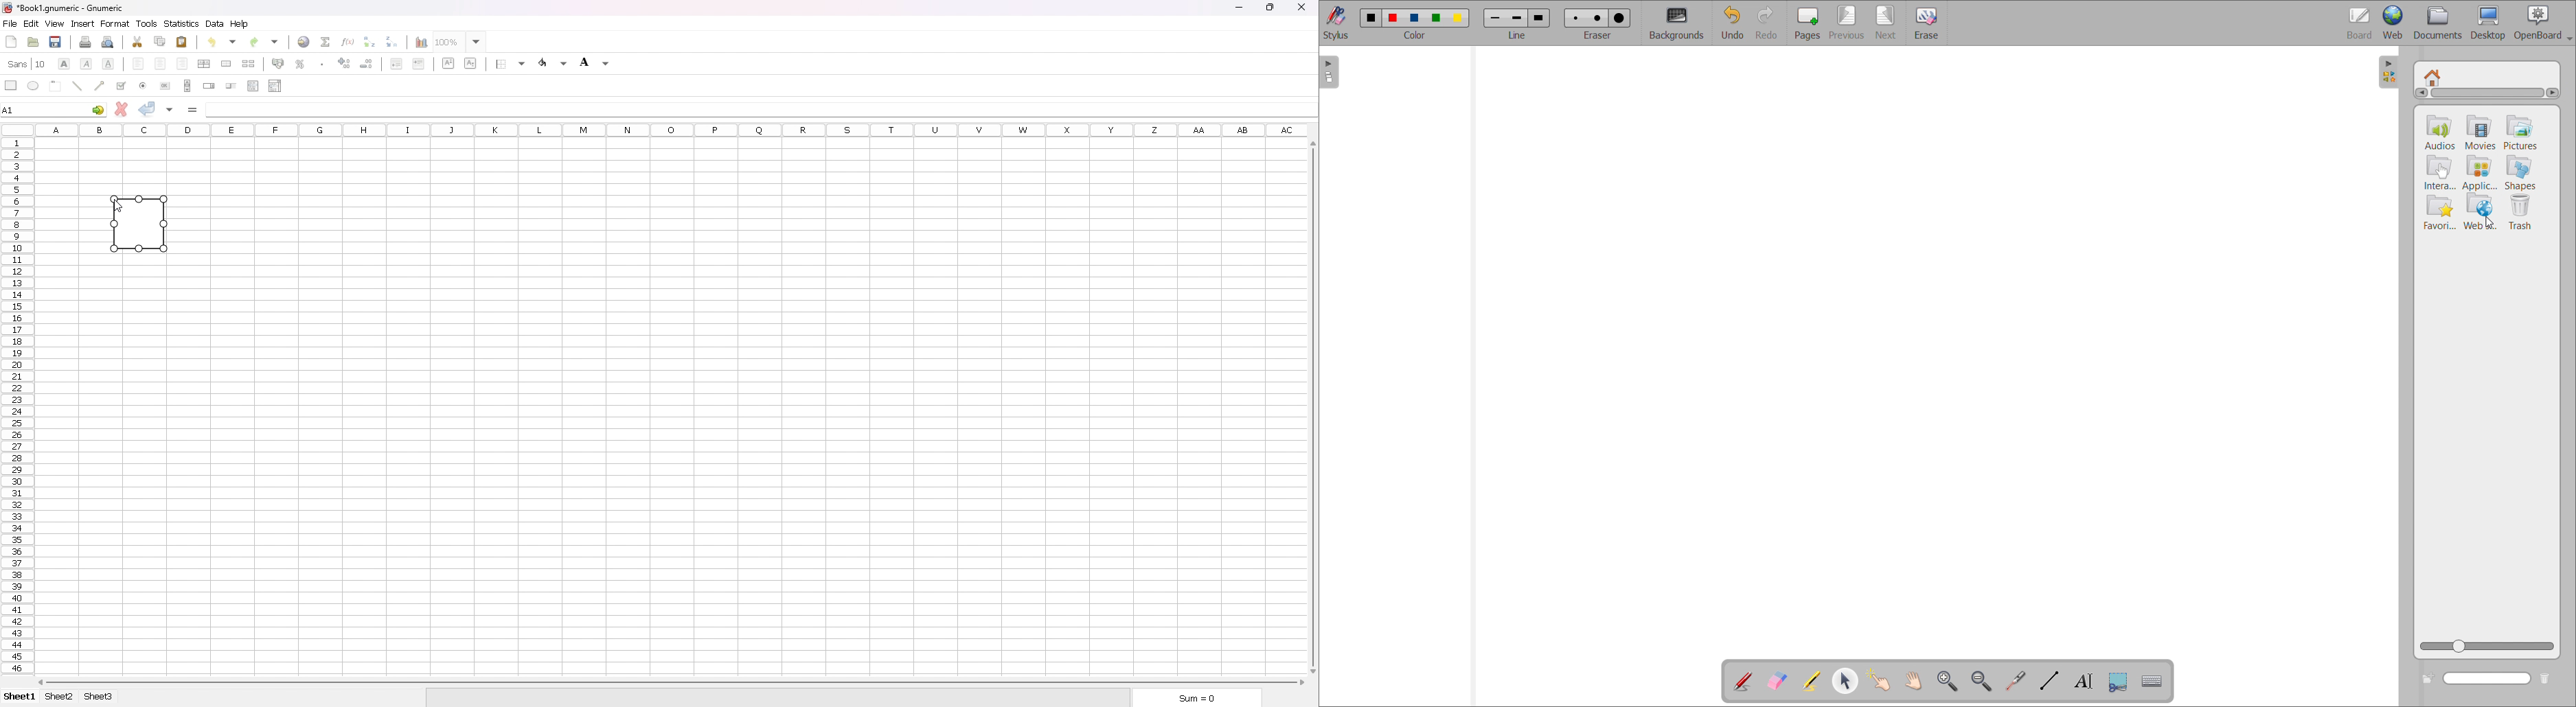 Image resolution: width=2576 pixels, height=728 pixels. I want to click on scroll bar, so click(188, 84).